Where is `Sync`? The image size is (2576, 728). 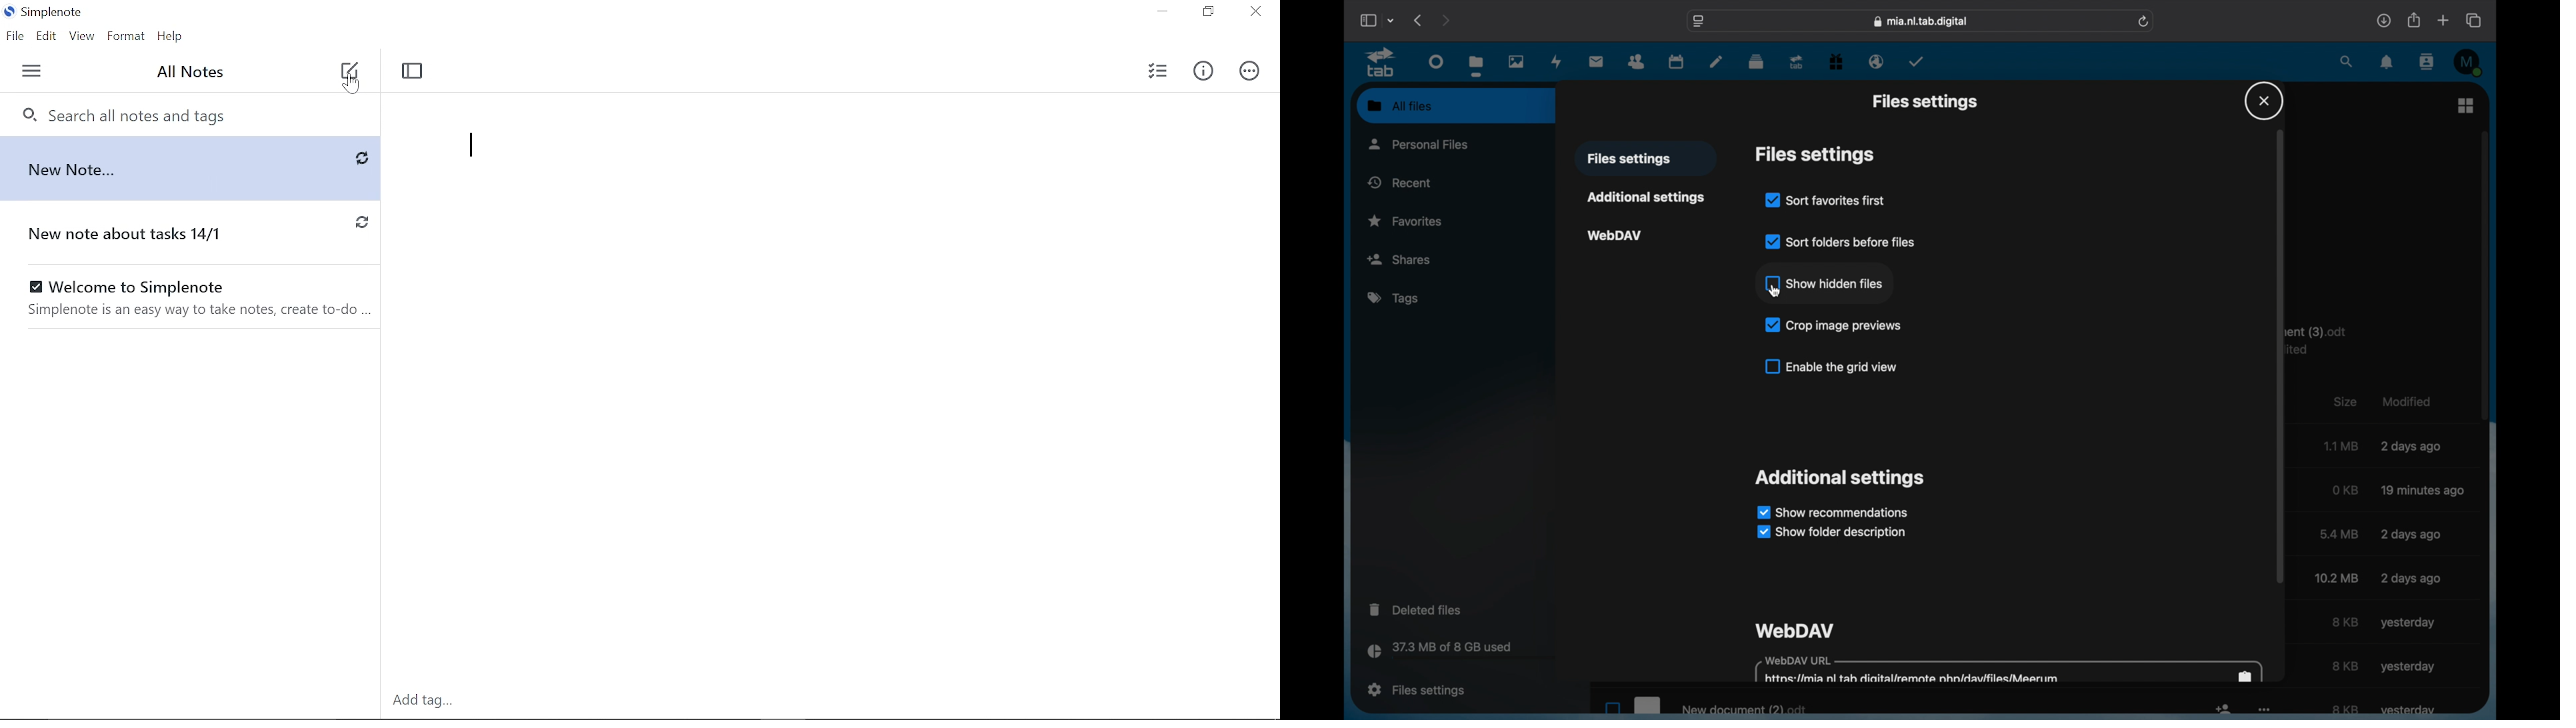 Sync is located at coordinates (360, 220).